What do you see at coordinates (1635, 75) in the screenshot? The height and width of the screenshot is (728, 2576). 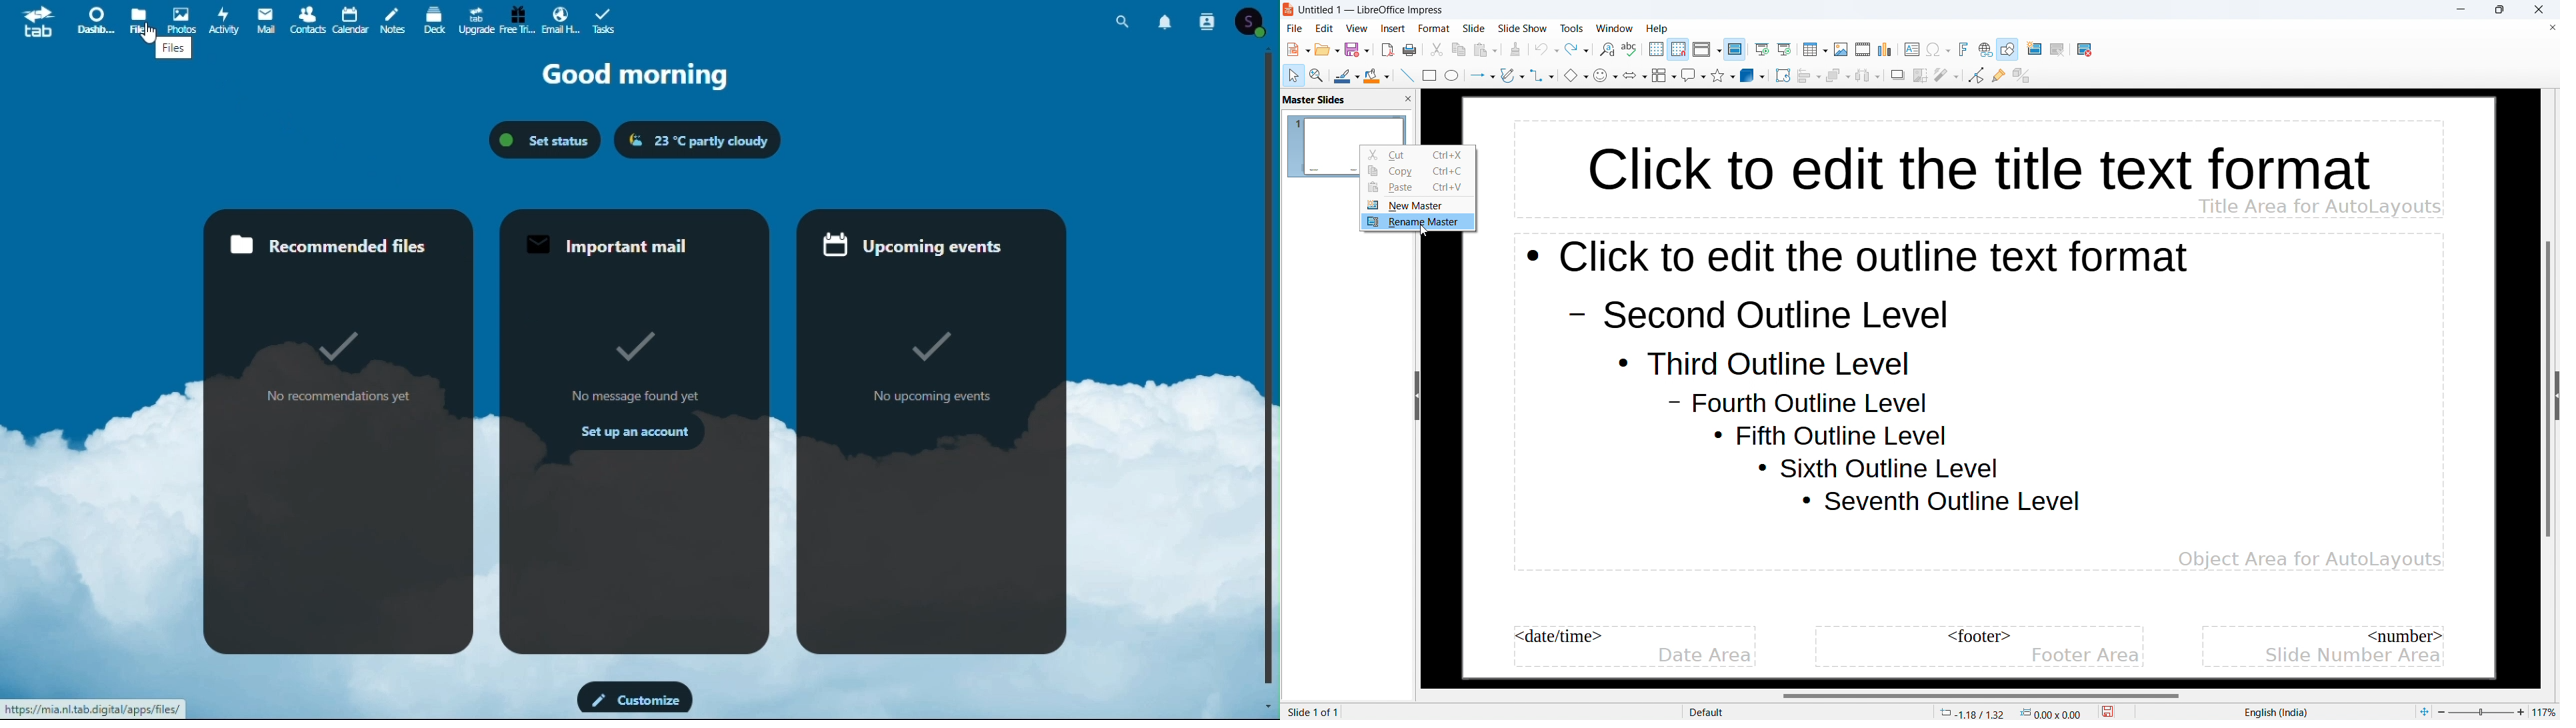 I see `block arrows` at bounding box center [1635, 75].